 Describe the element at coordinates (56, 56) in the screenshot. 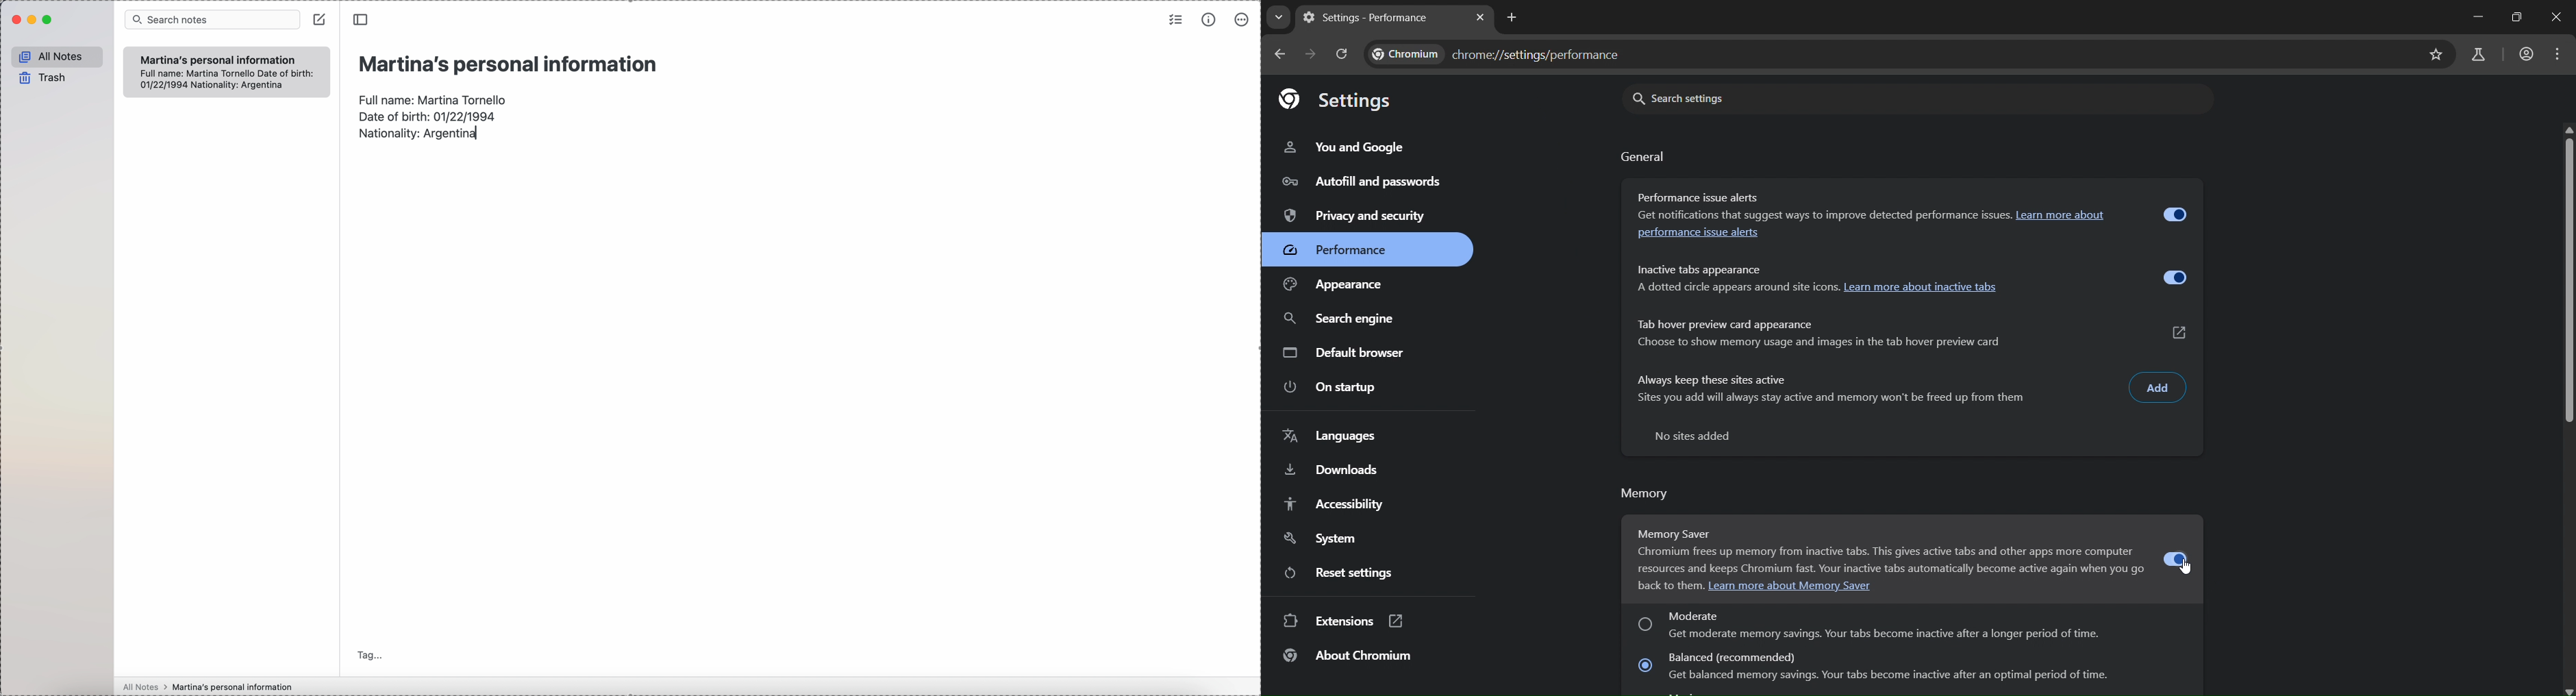

I see `all notes` at that location.